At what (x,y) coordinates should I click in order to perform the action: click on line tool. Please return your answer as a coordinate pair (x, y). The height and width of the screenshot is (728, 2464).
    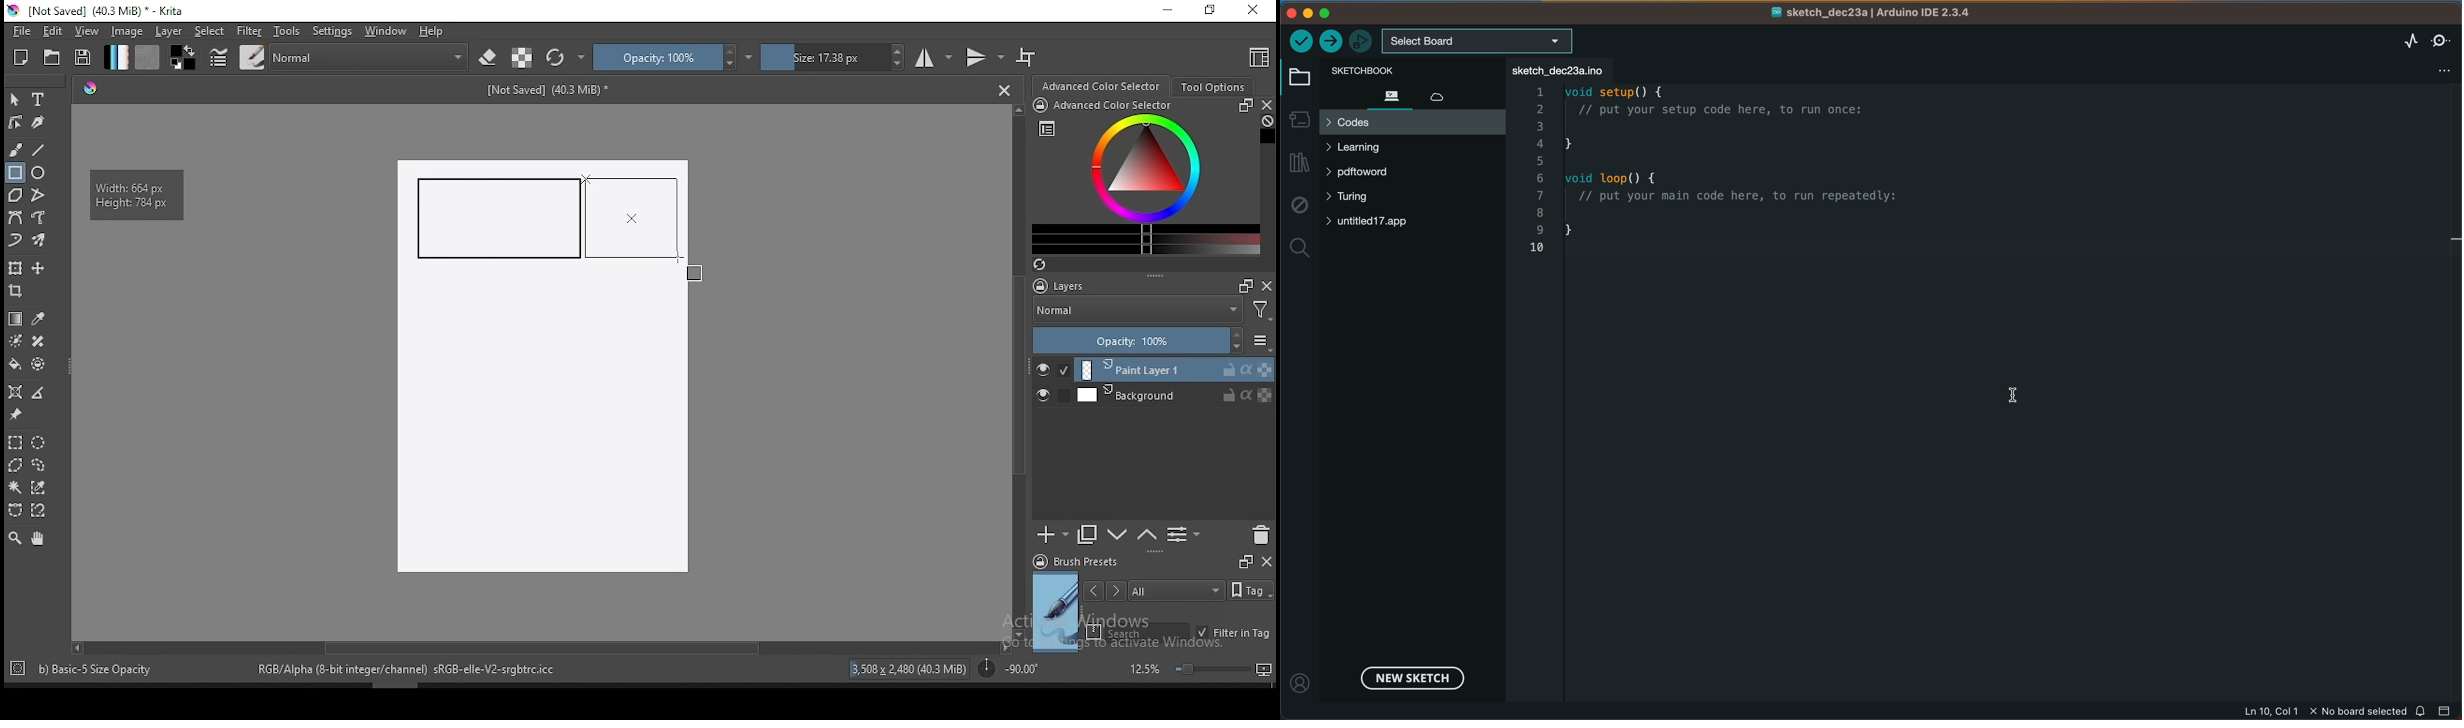
    Looking at the image, I should click on (39, 150).